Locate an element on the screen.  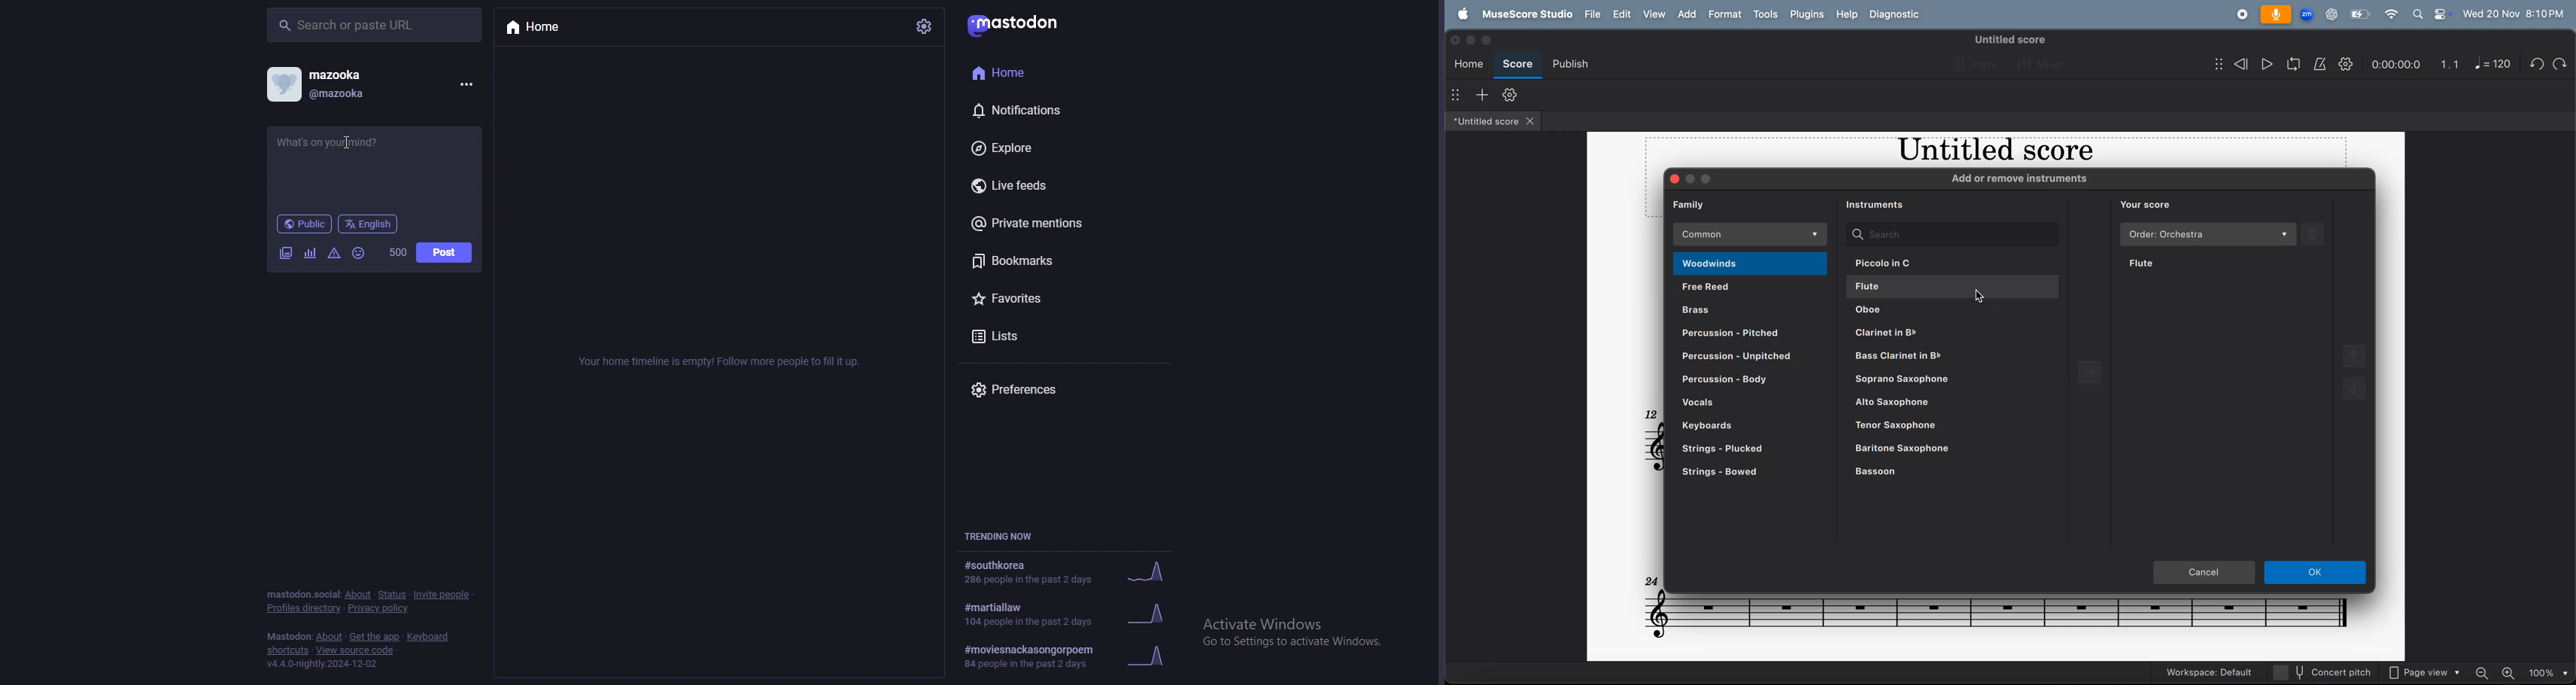
word limit is located at coordinates (399, 252).